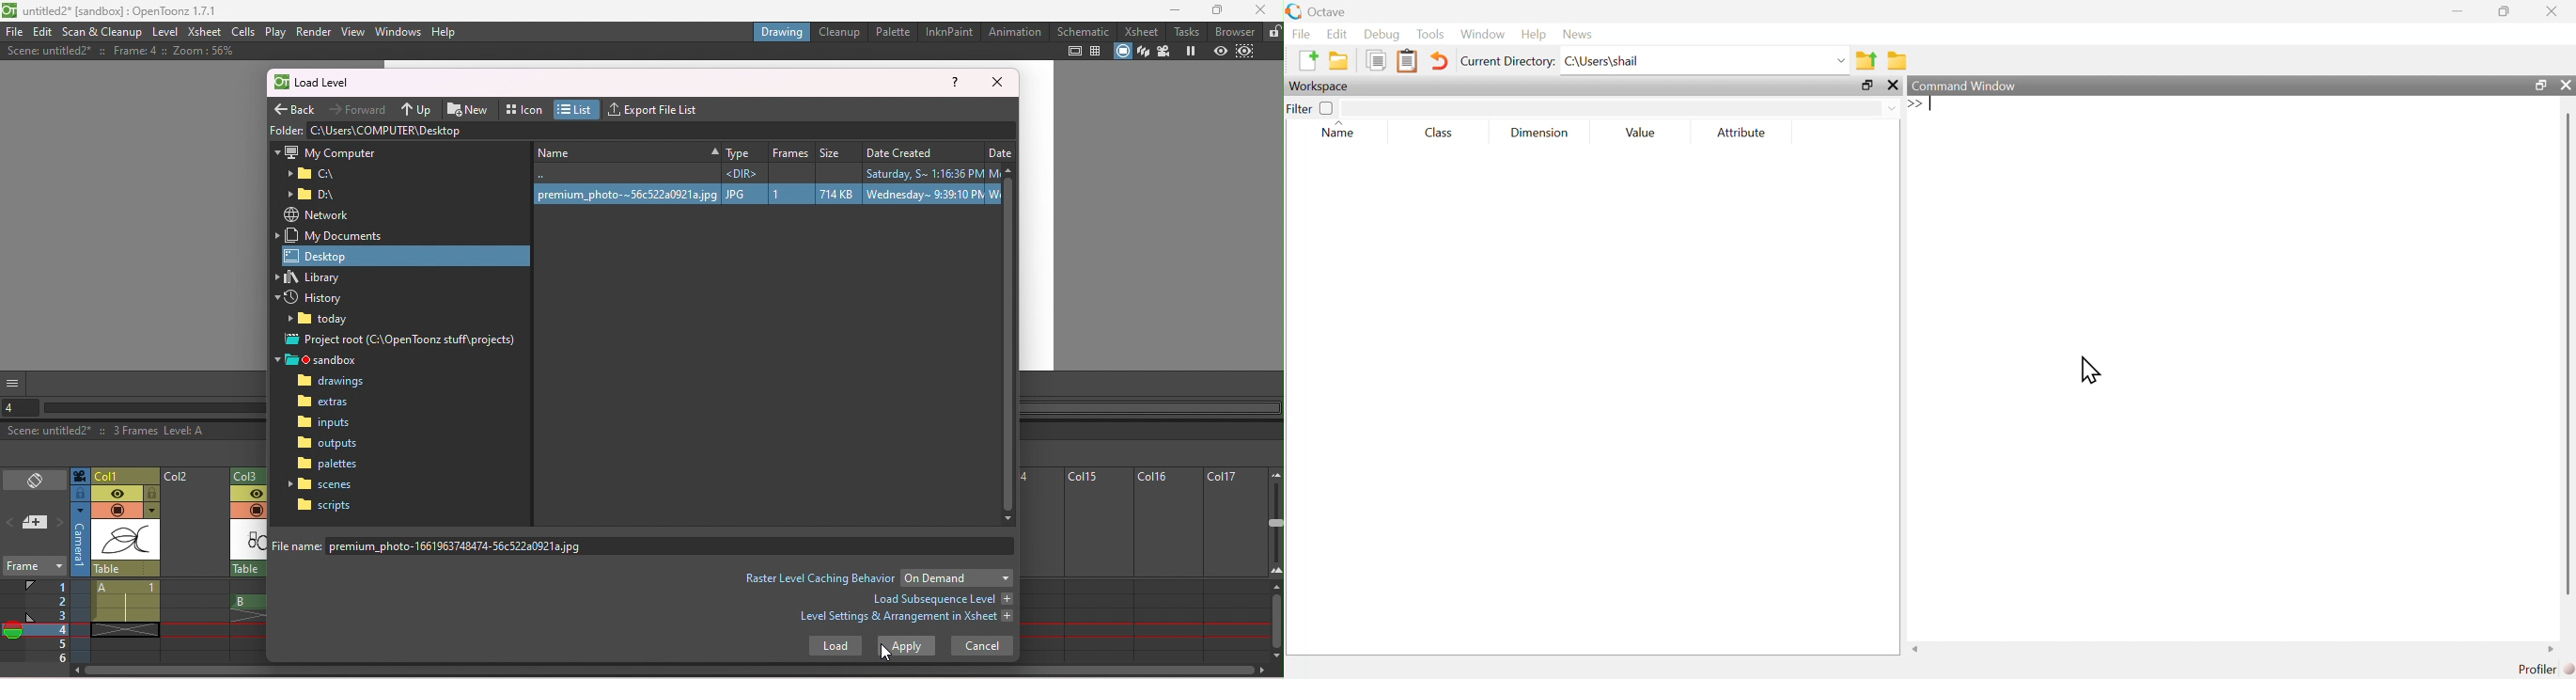  What do you see at coordinates (1896, 59) in the screenshot?
I see `Folder` at bounding box center [1896, 59].